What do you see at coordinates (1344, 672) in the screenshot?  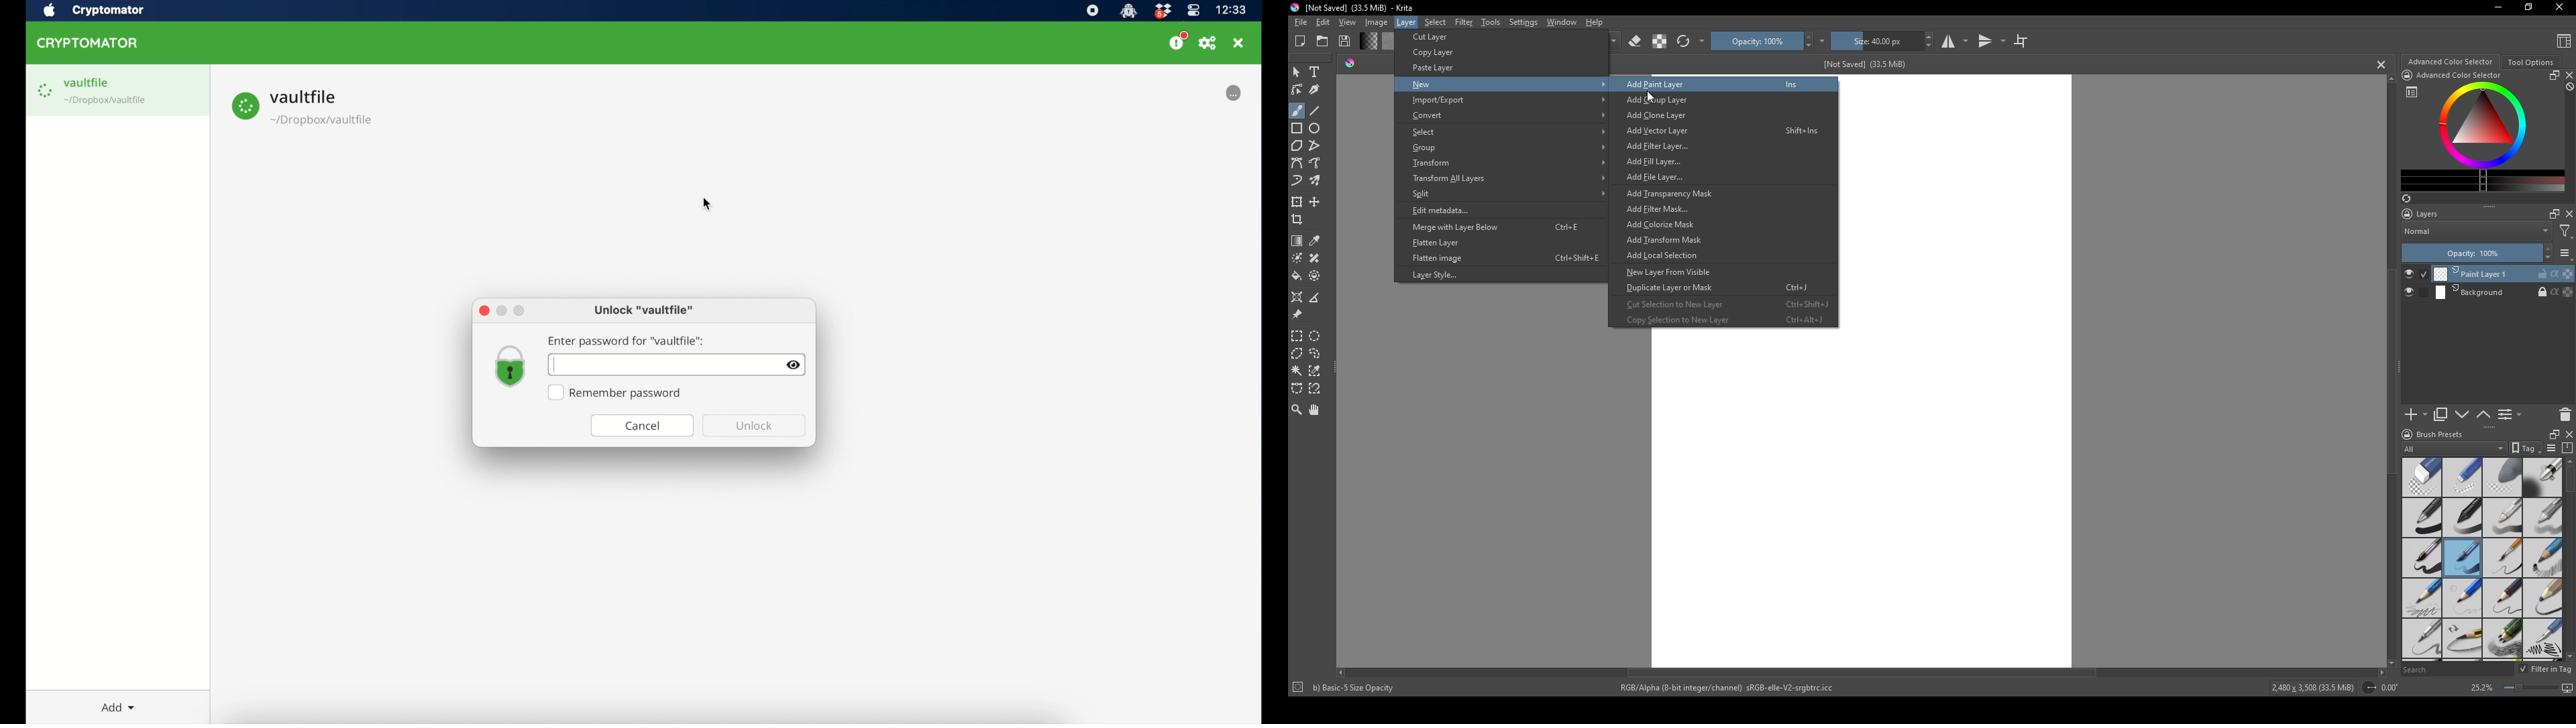 I see `scroll left` at bounding box center [1344, 672].